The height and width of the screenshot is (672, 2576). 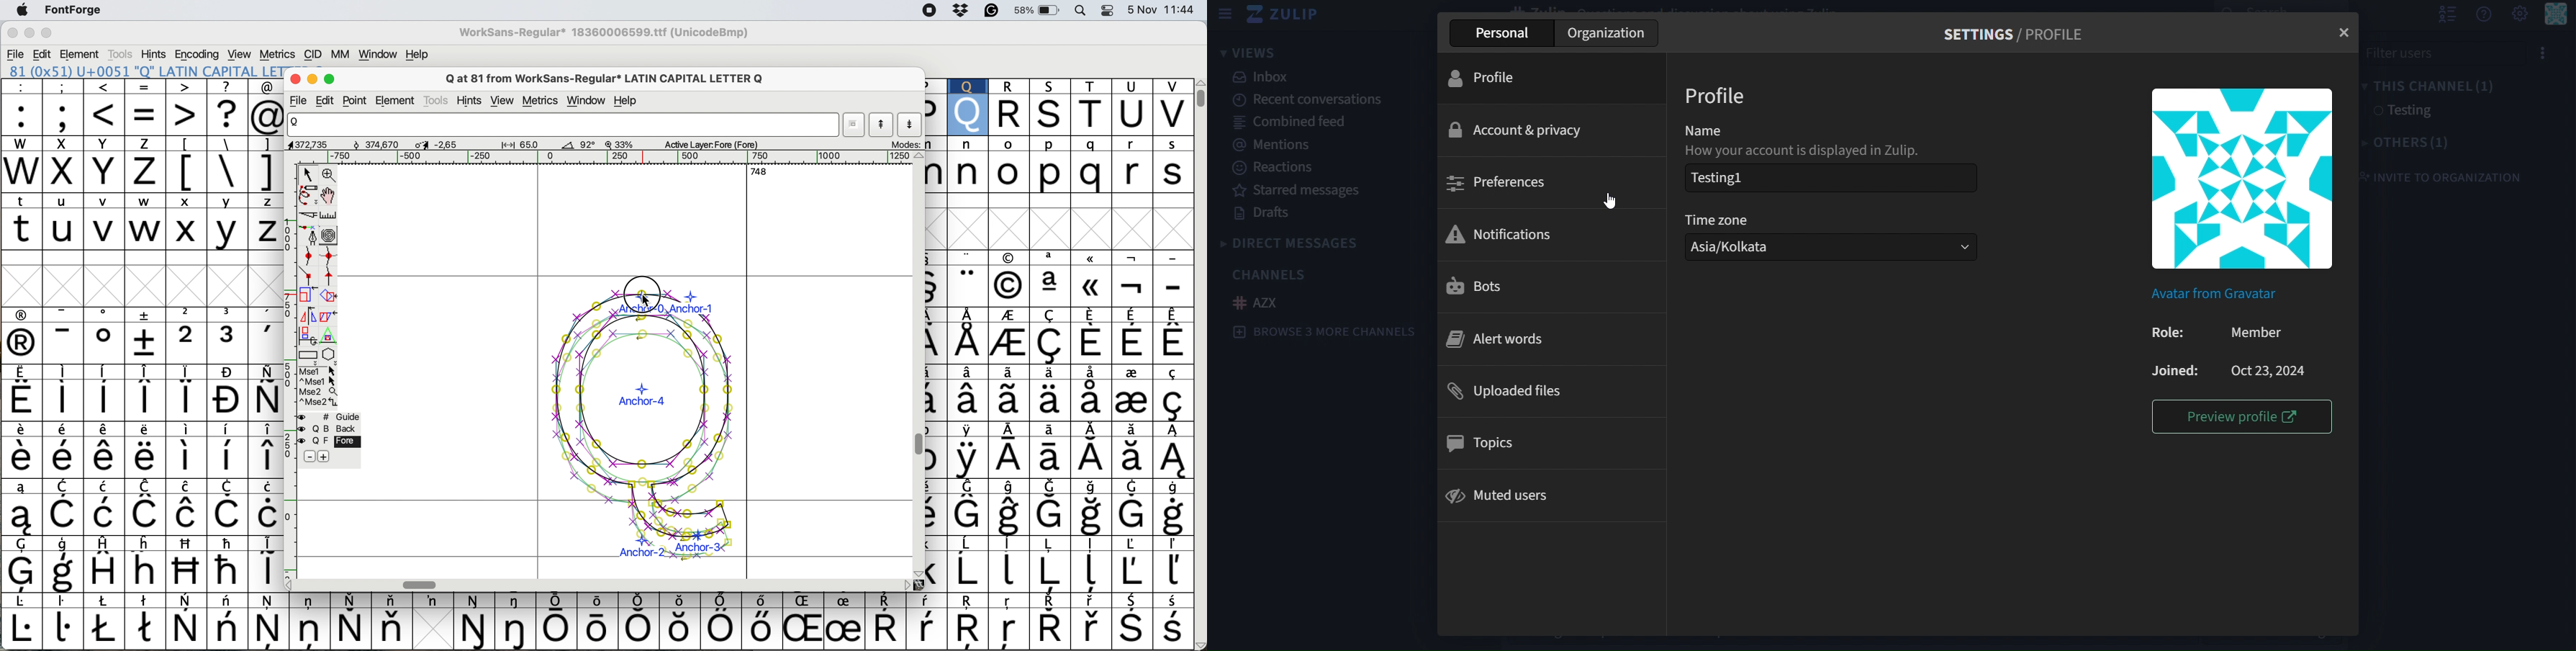 I want to click on name, so click(x=1794, y=128).